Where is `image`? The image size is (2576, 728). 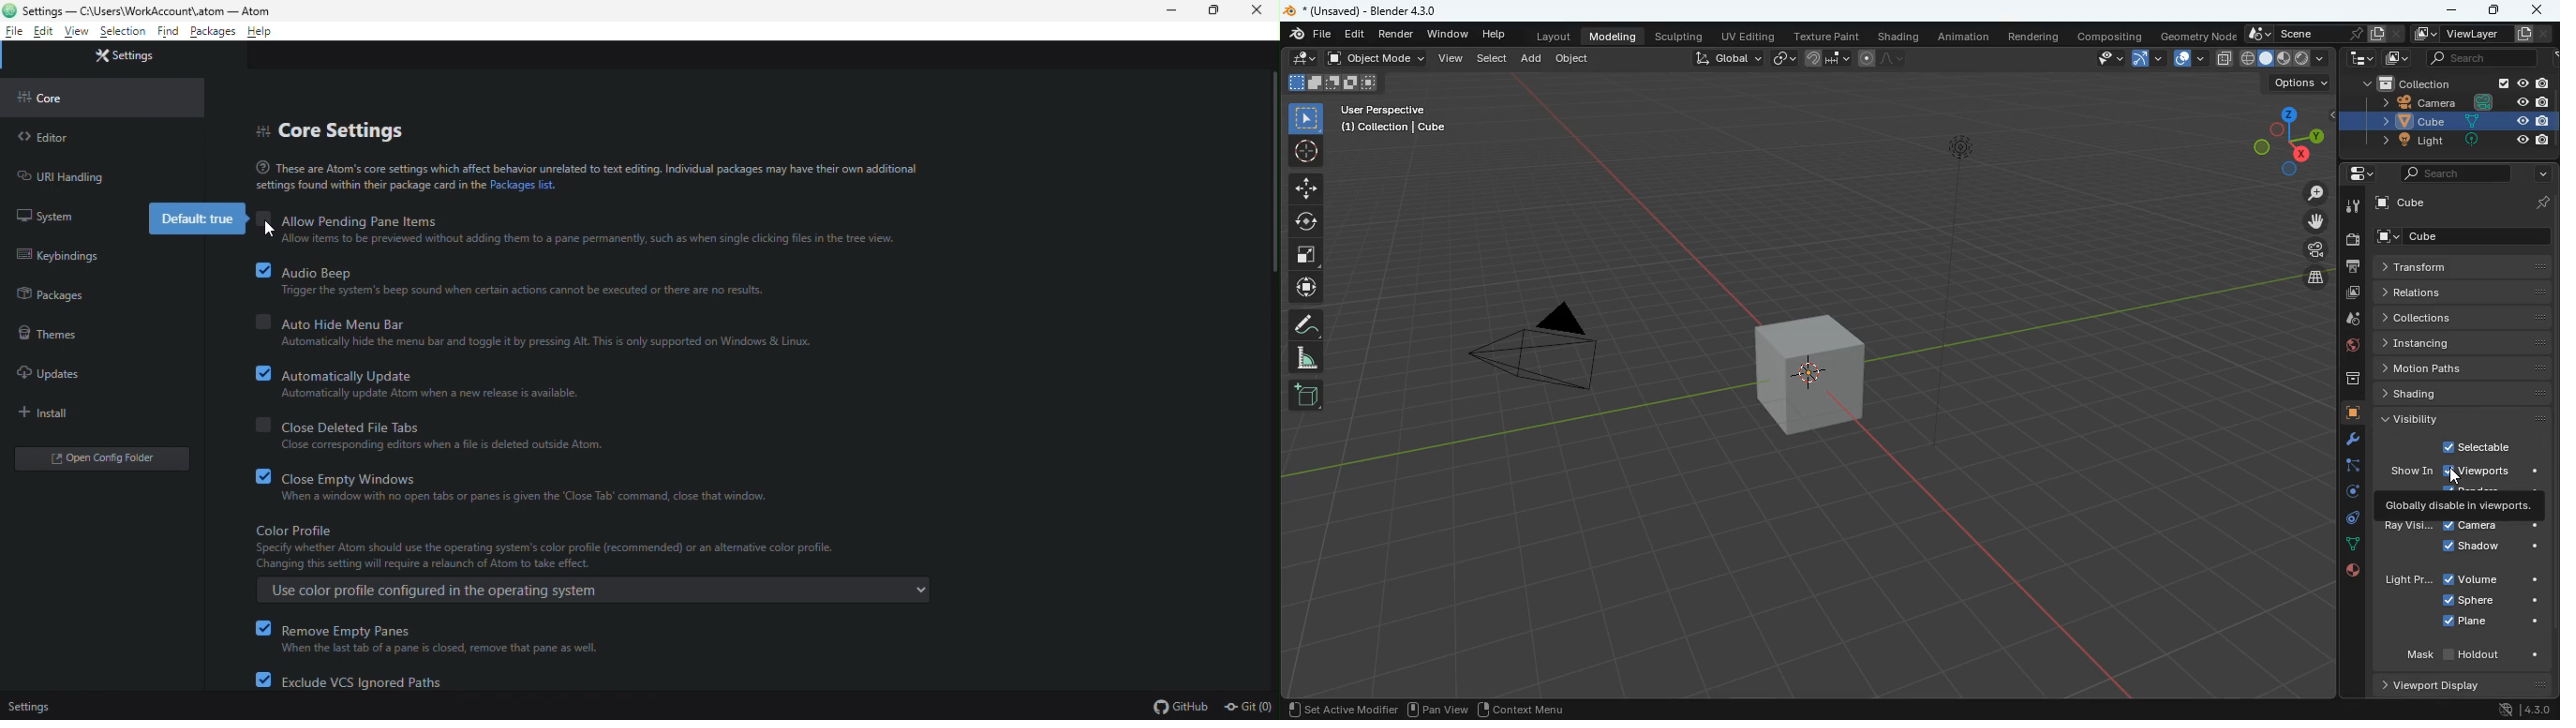
image is located at coordinates (2394, 59).